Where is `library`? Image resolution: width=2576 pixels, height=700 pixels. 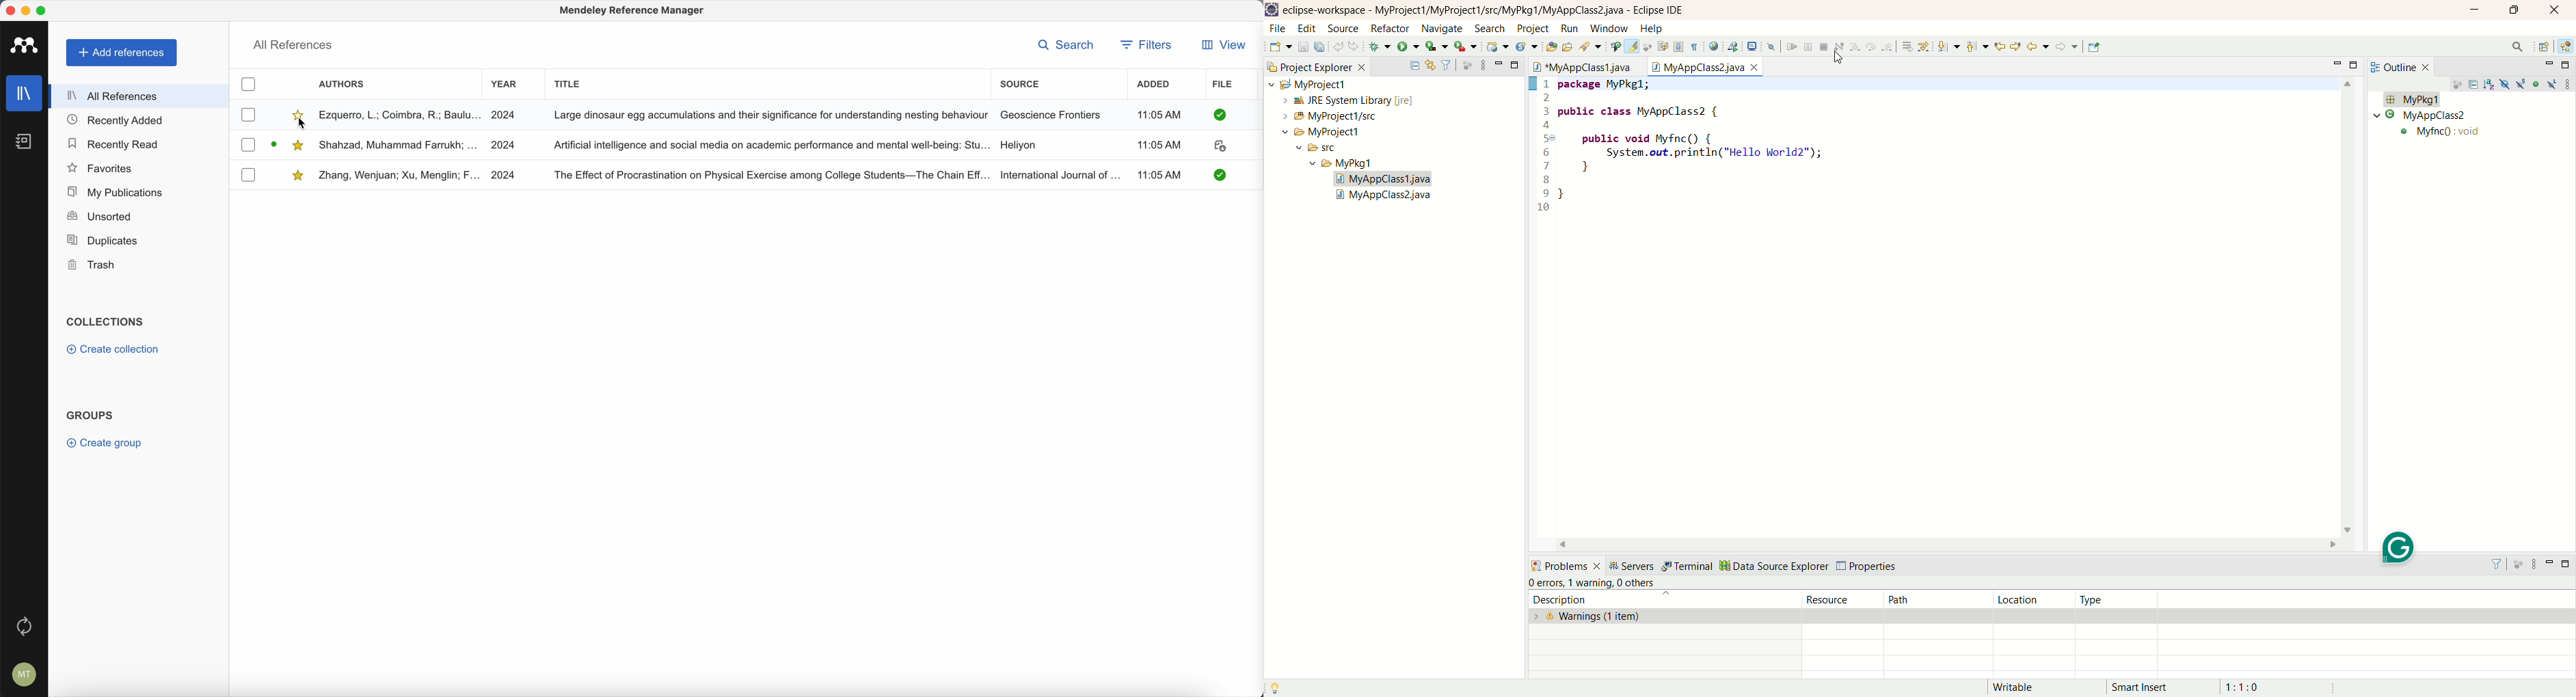 library is located at coordinates (25, 95).